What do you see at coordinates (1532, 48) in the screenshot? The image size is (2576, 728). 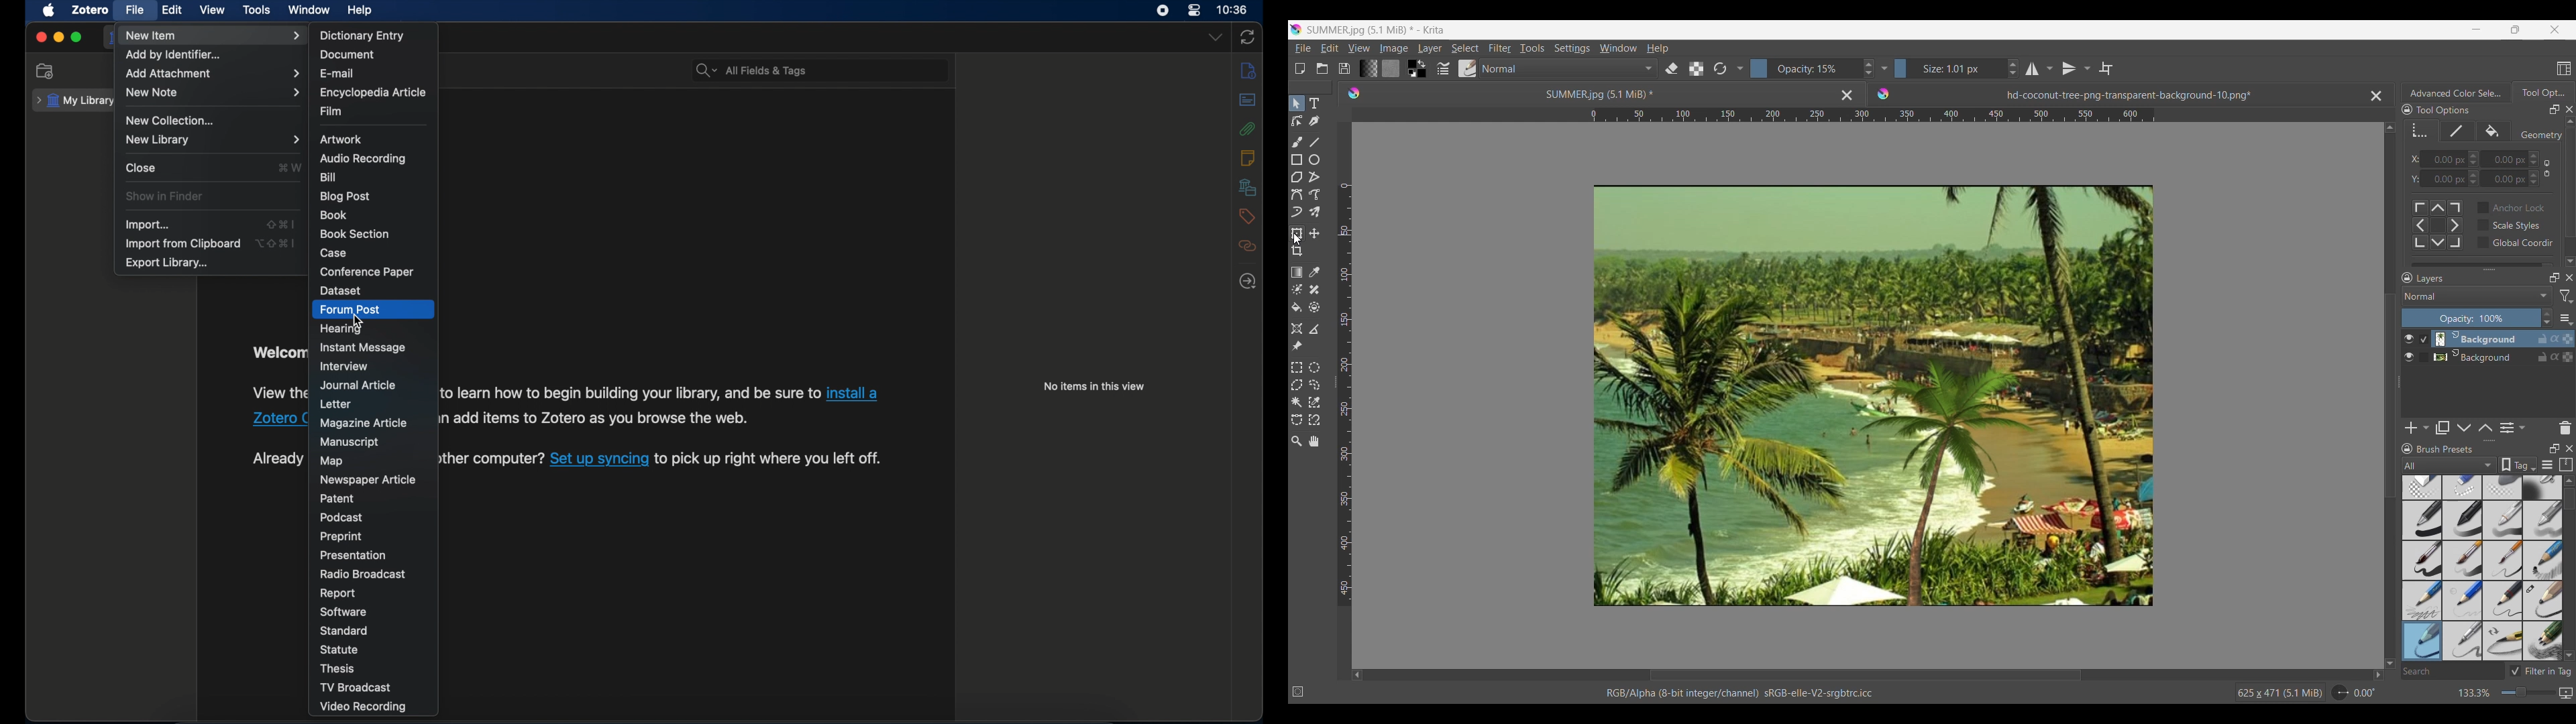 I see `Tools` at bounding box center [1532, 48].